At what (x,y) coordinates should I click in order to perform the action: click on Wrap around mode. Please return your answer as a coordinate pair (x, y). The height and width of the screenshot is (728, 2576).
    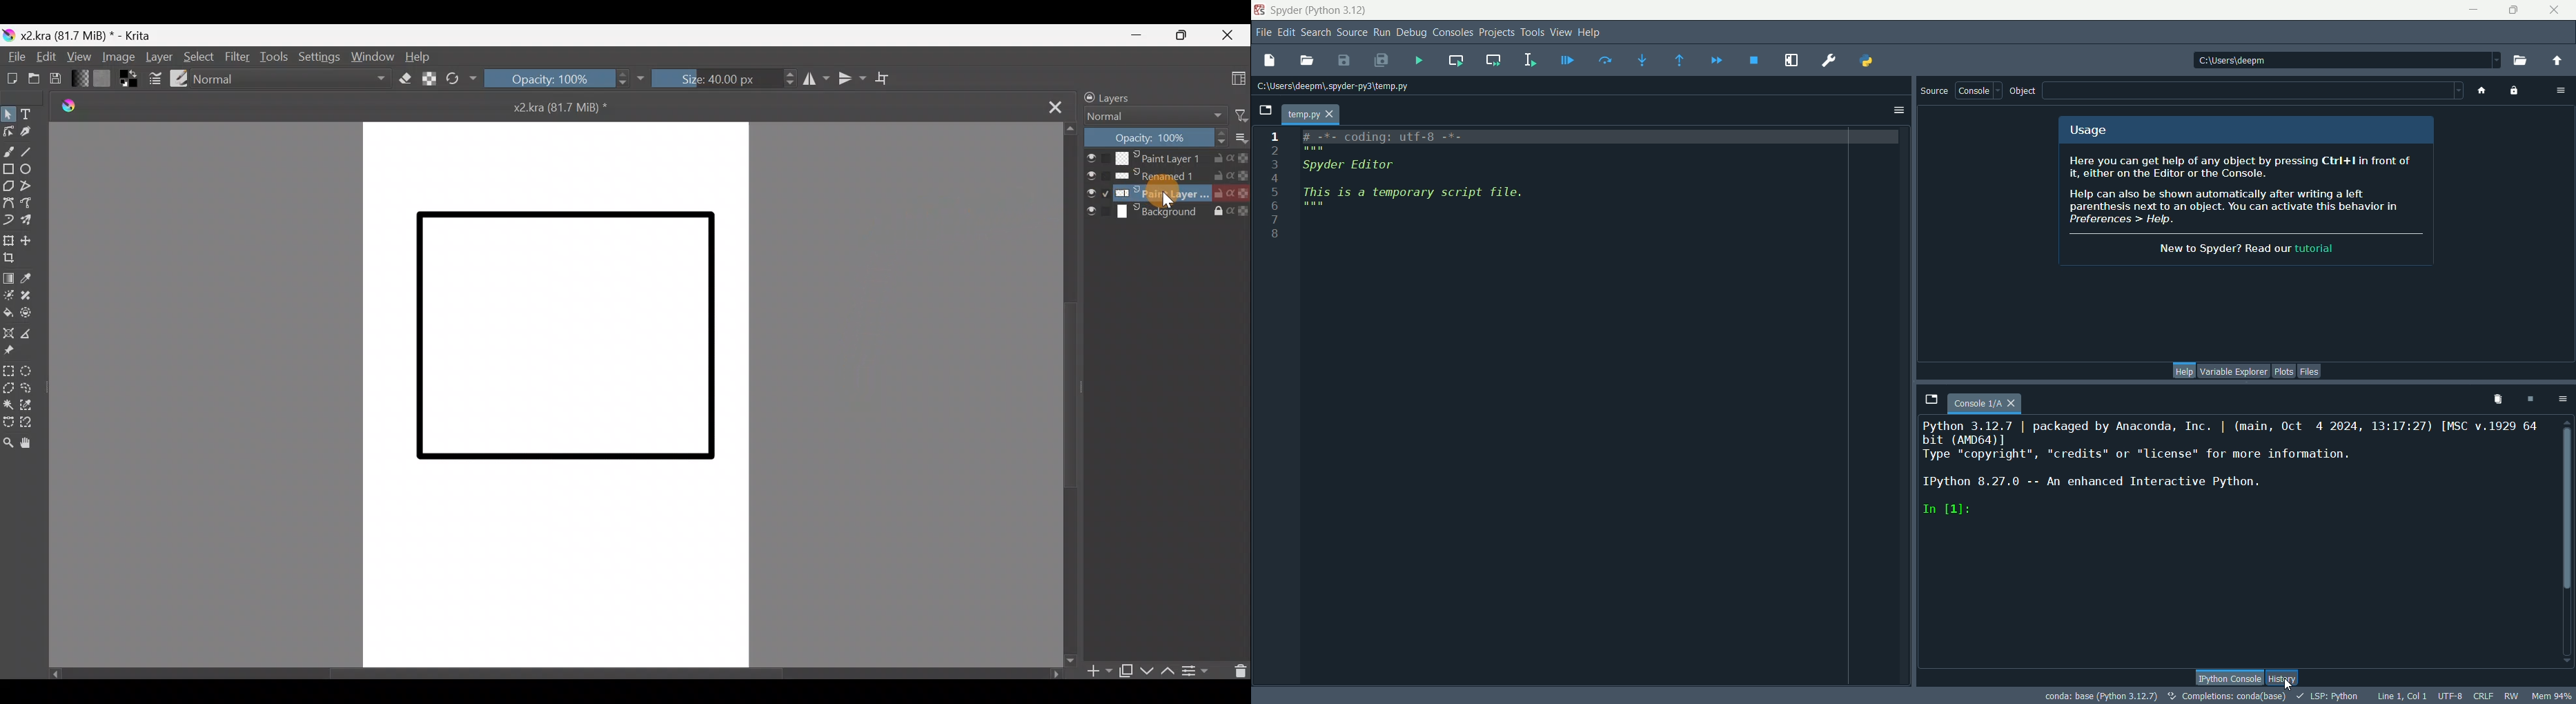
    Looking at the image, I should click on (887, 78).